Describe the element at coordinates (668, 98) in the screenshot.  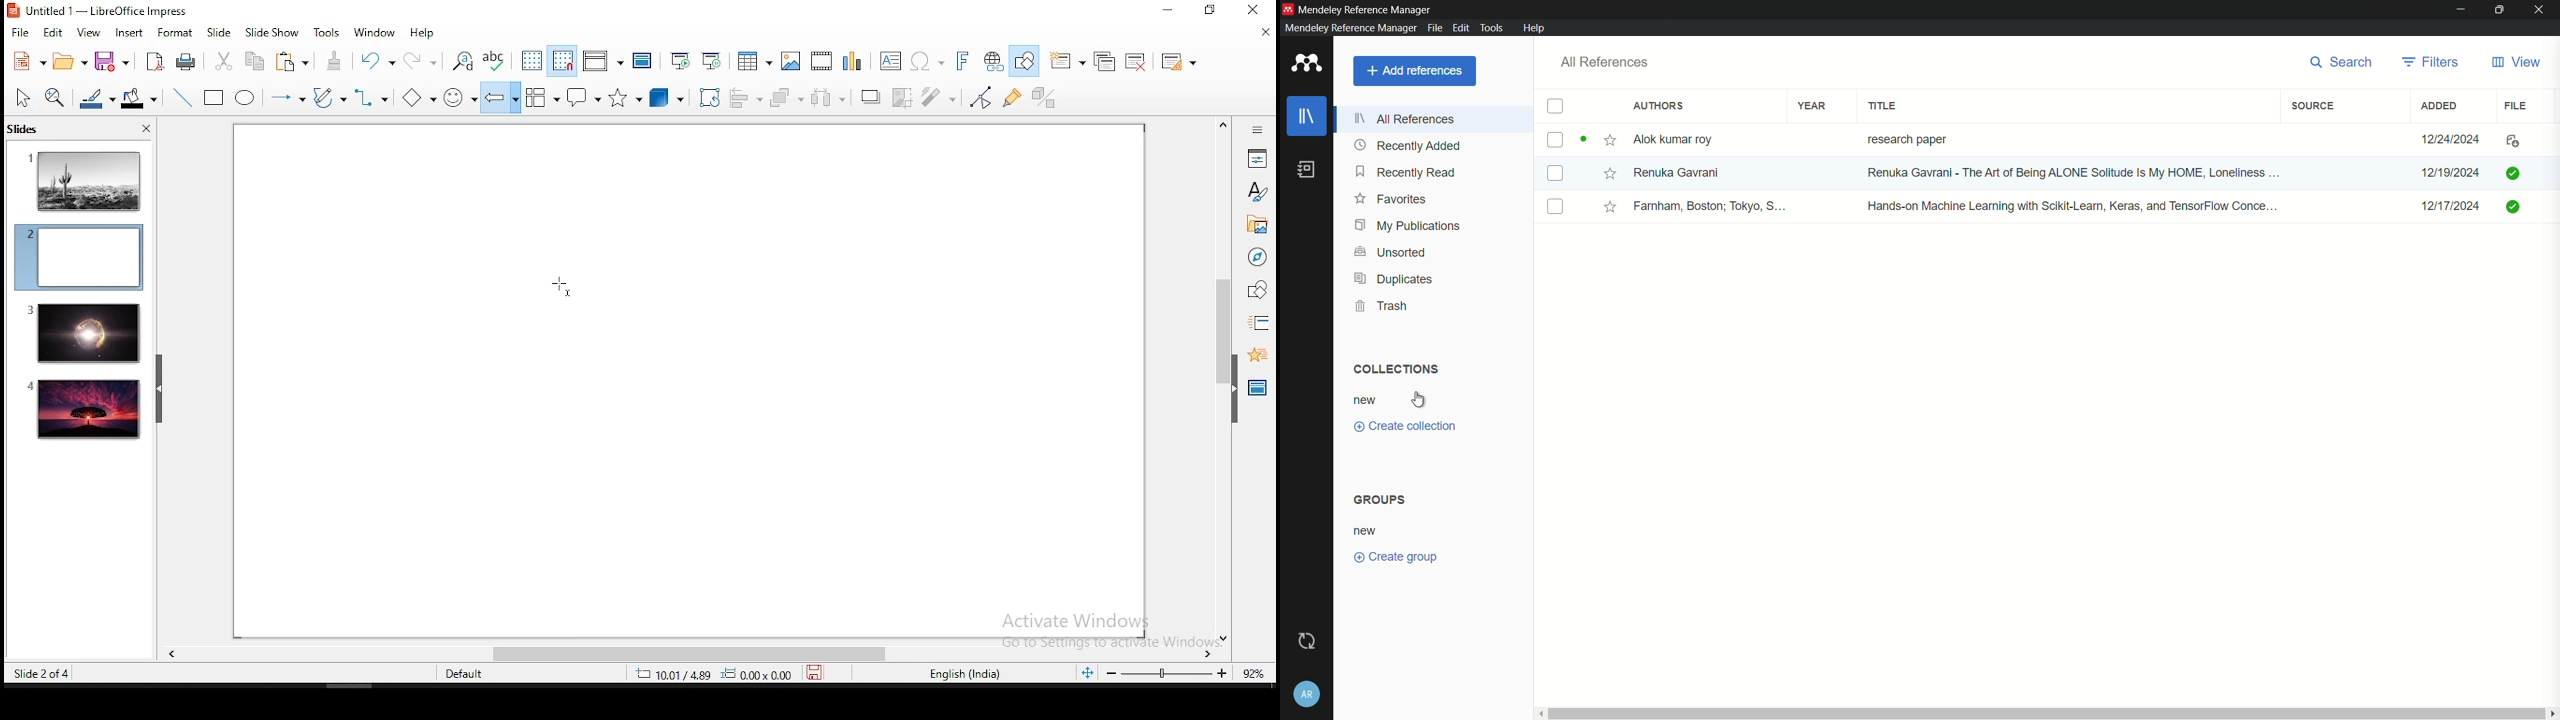
I see `3D objects` at that location.